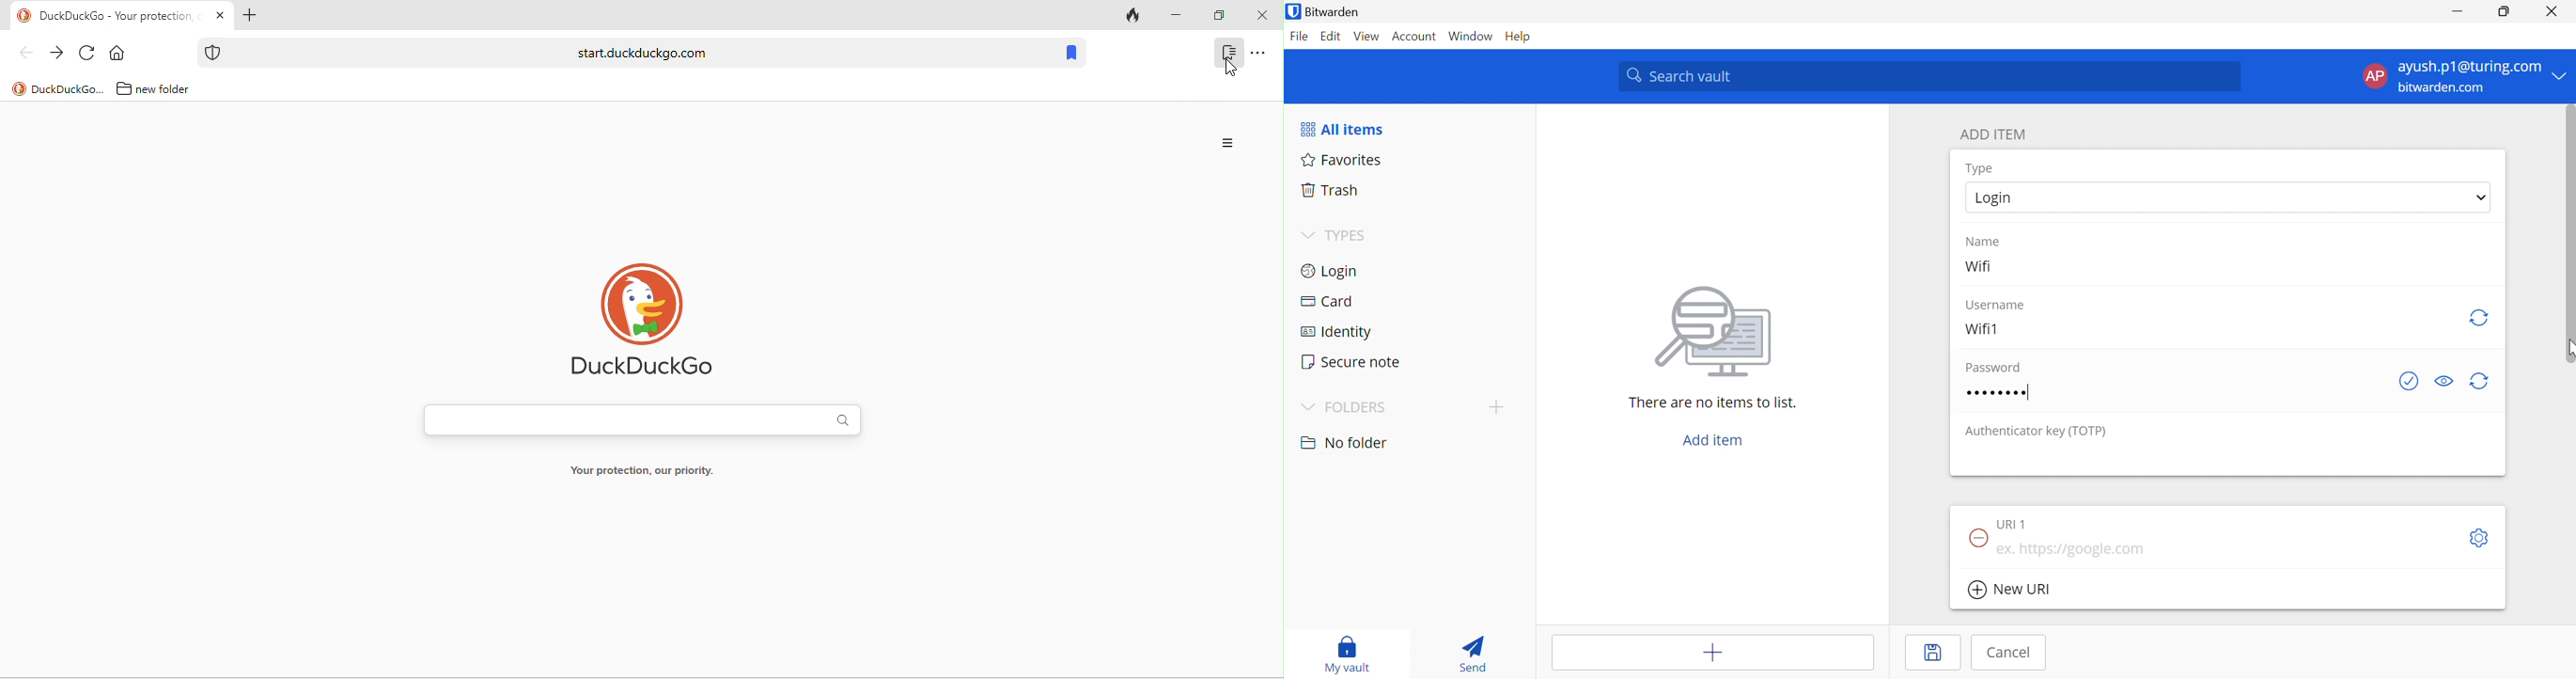 The width and height of the screenshot is (2576, 700). I want to click on bookmarks, so click(1070, 54).